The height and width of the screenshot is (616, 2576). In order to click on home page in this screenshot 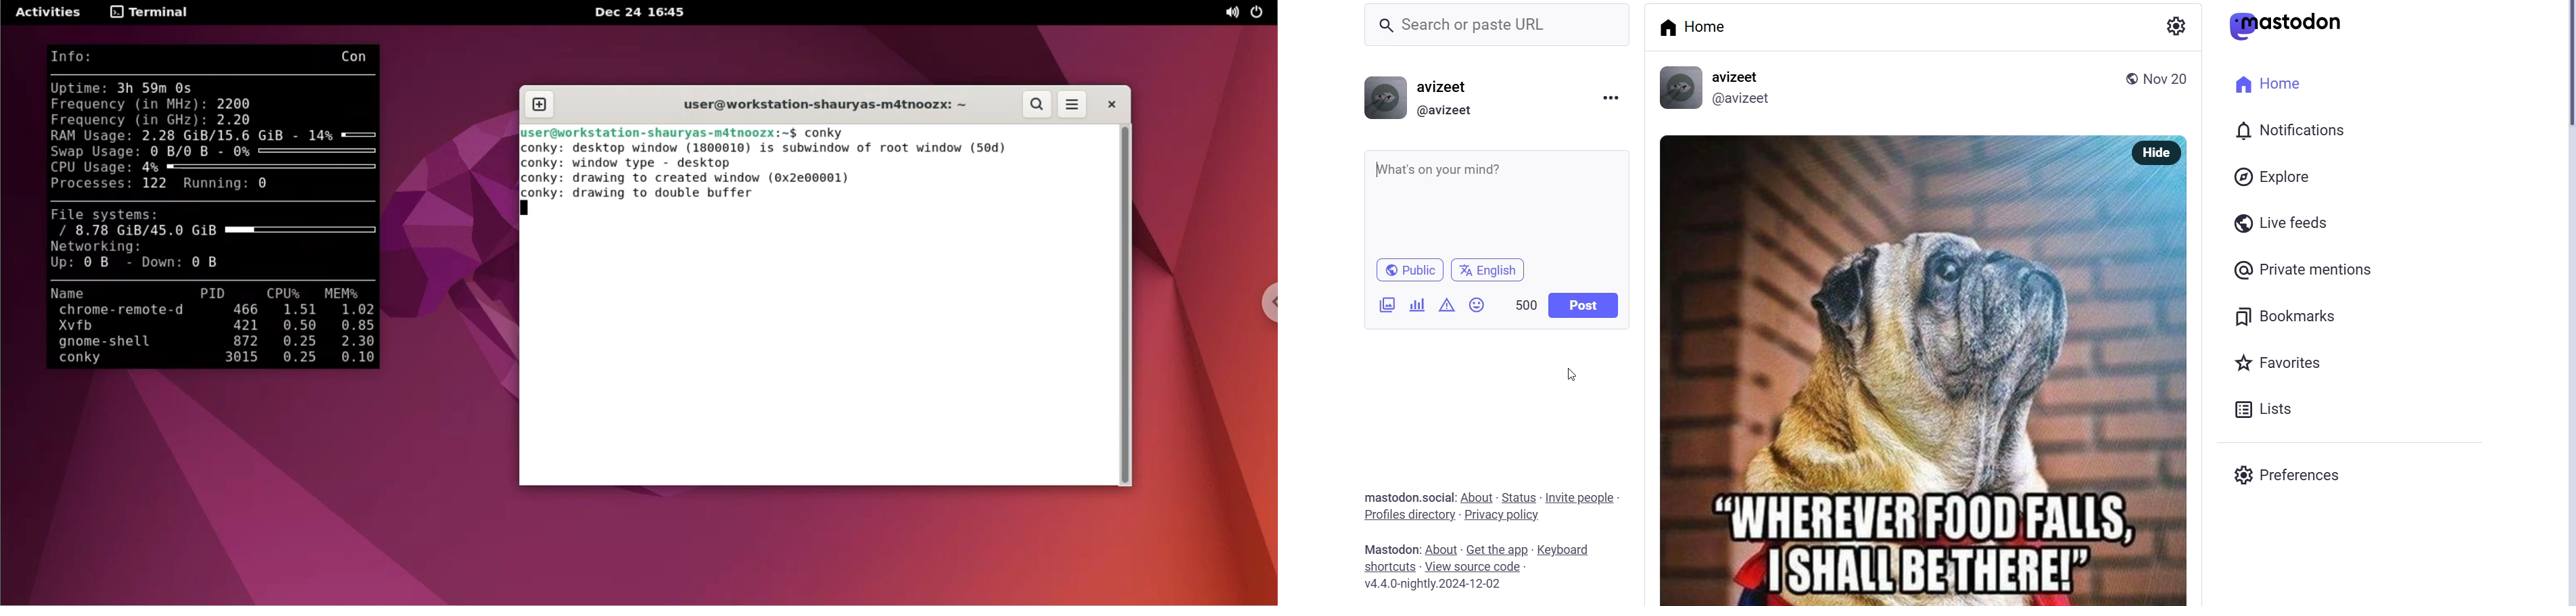, I will do `click(1697, 27)`.